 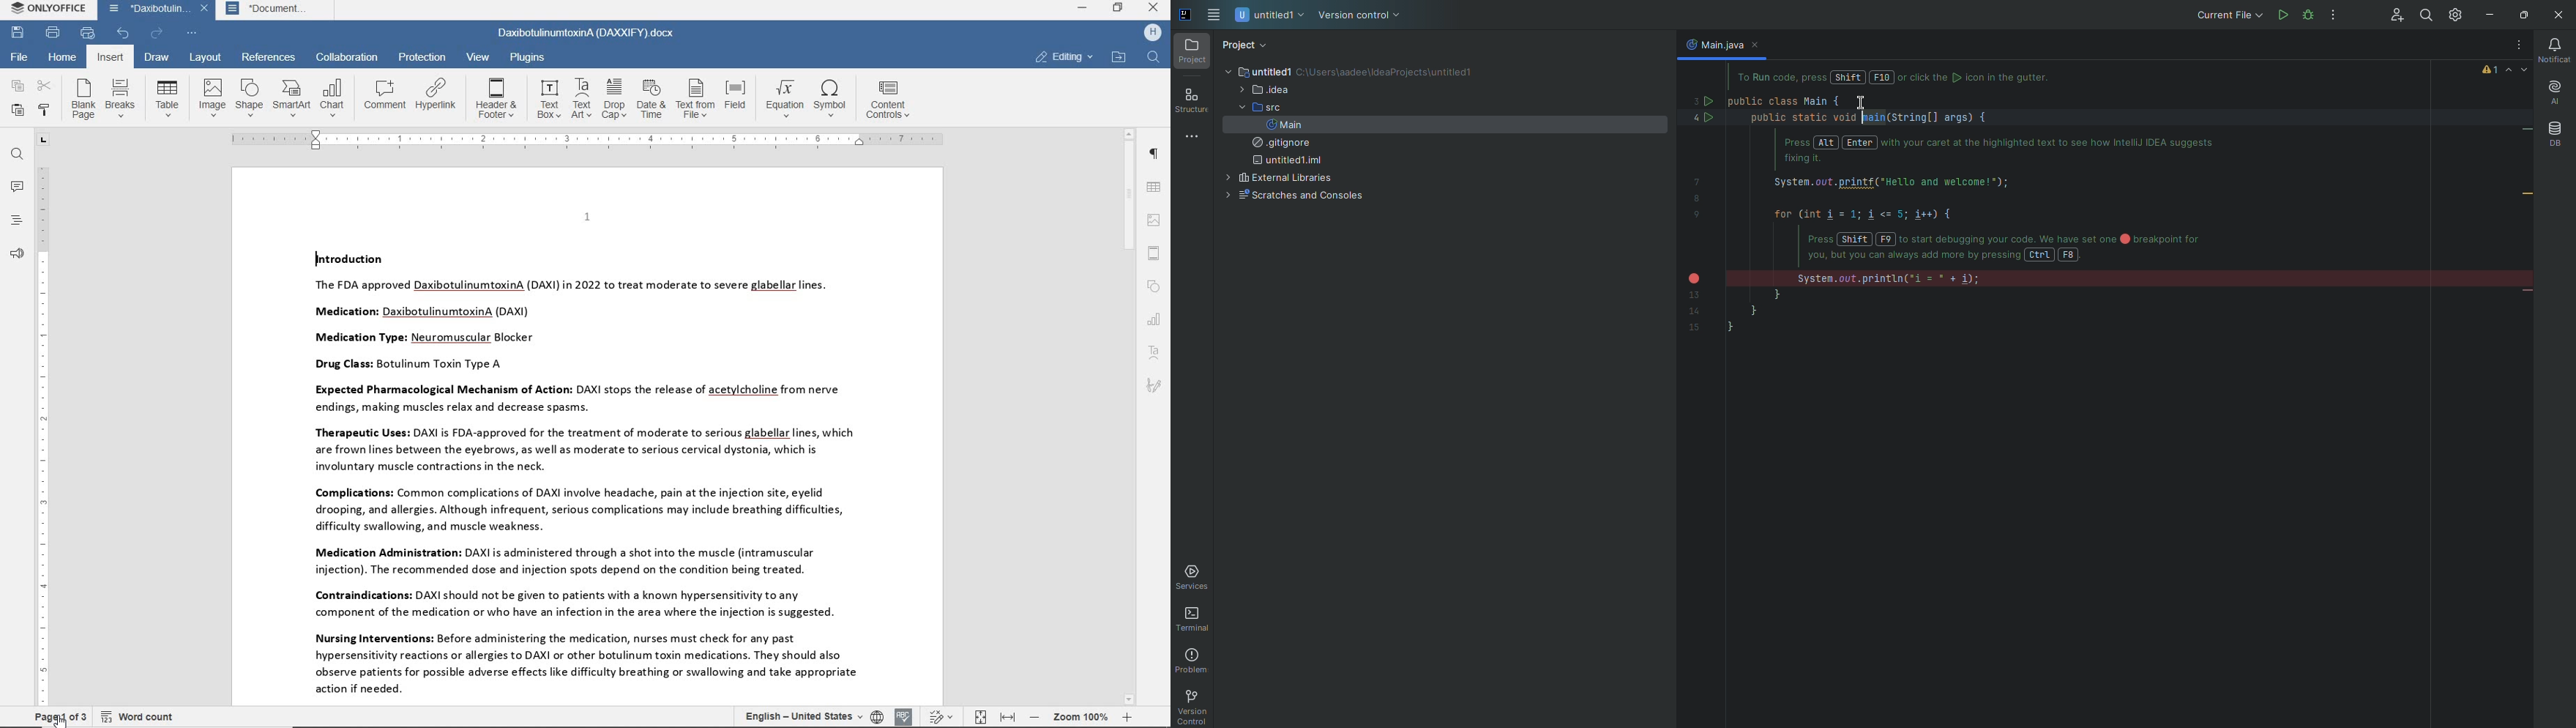 What do you see at coordinates (833, 100) in the screenshot?
I see `symbol` at bounding box center [833, 100].